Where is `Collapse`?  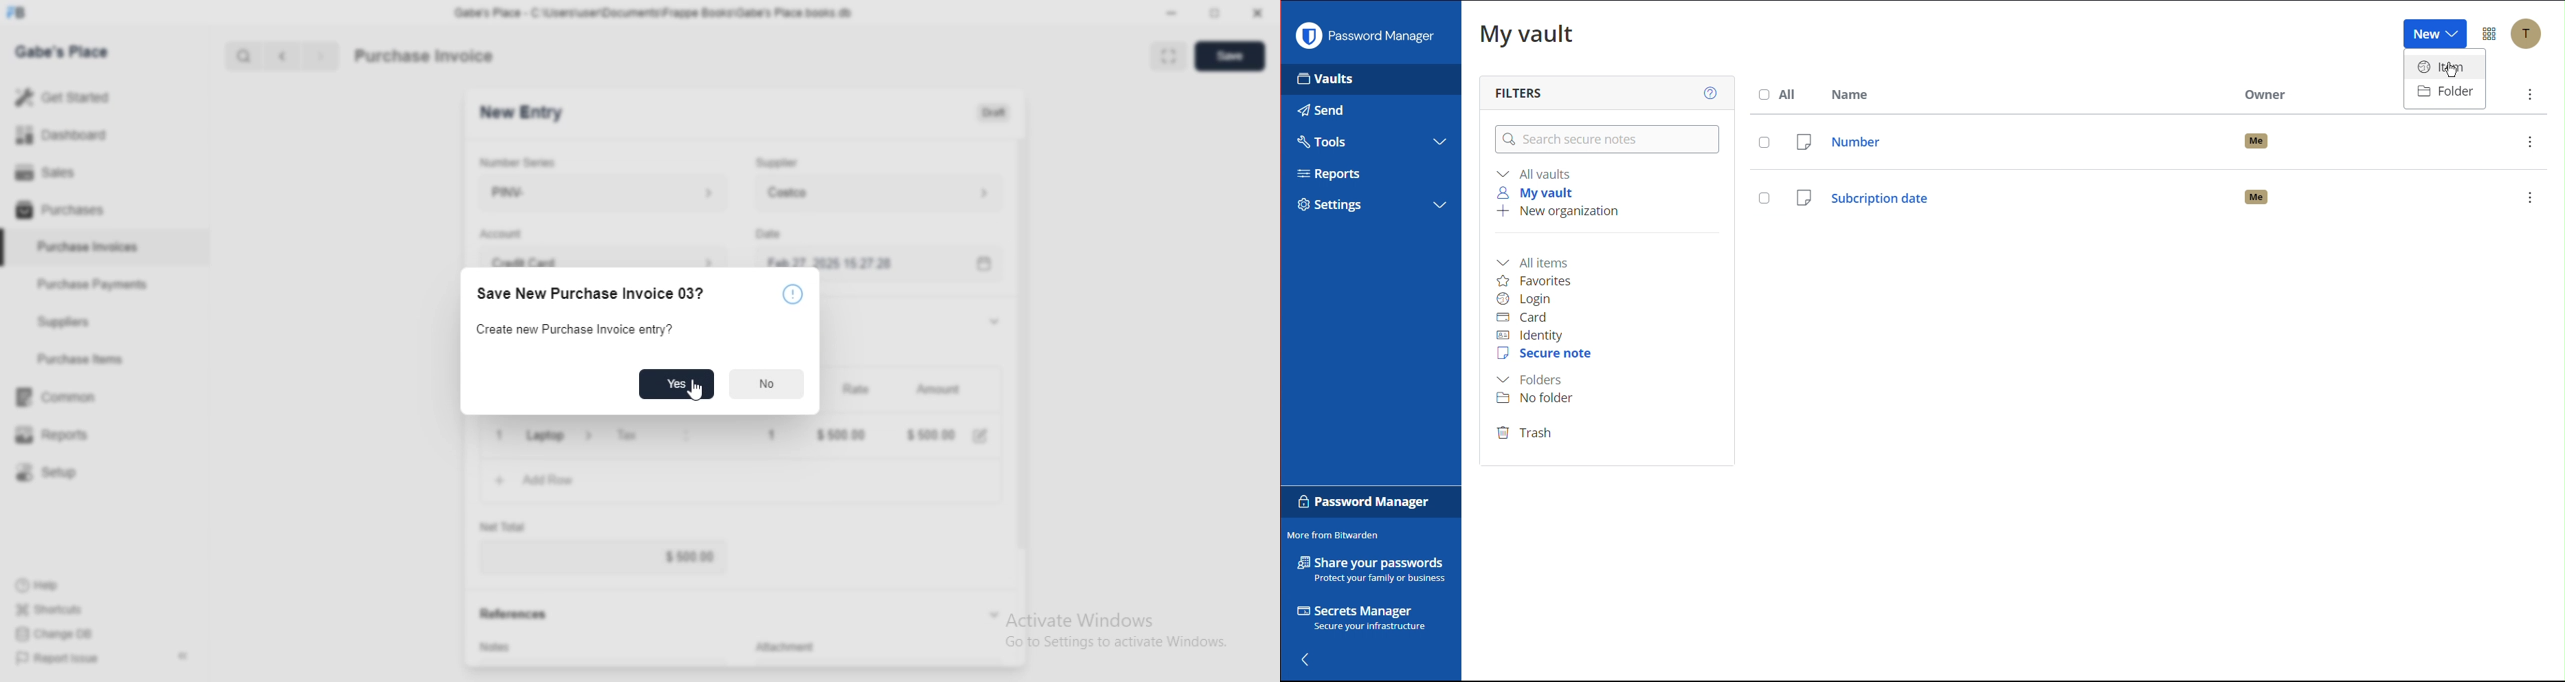
Collapse is located at coordinates (183, 656).